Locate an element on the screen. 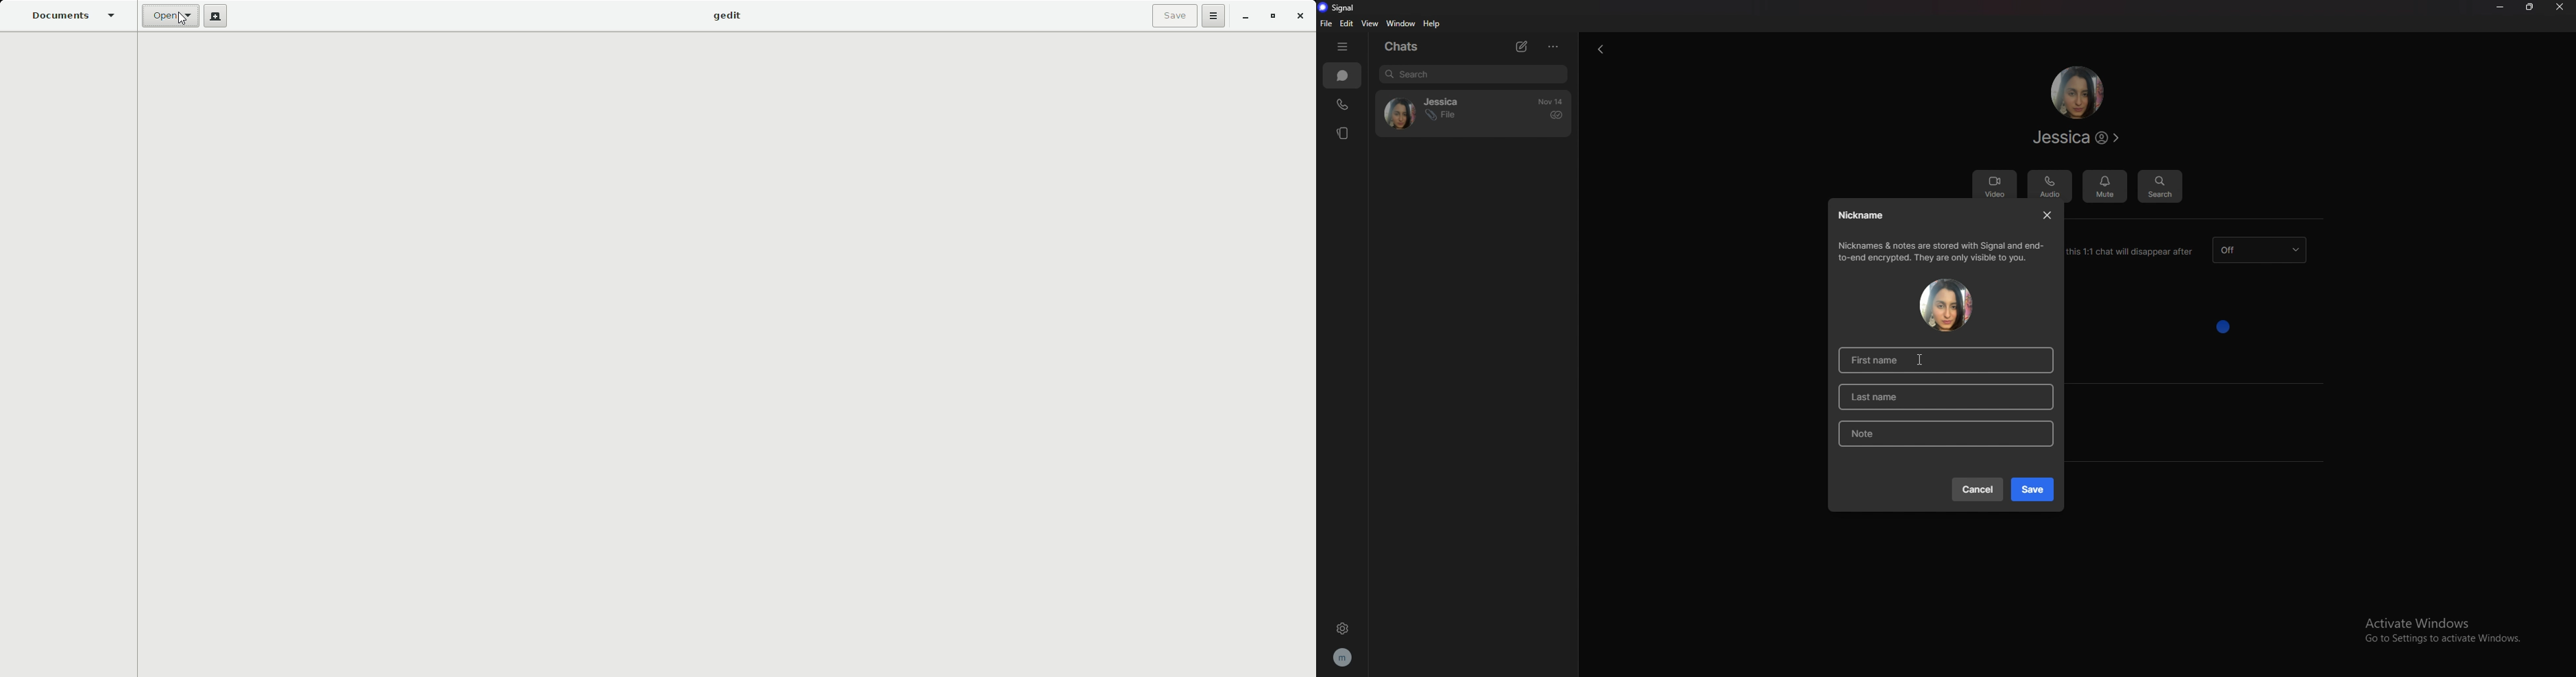 The height and width of the screenshot is (700, 2576). minimize is located at coordinates (2499, 8).